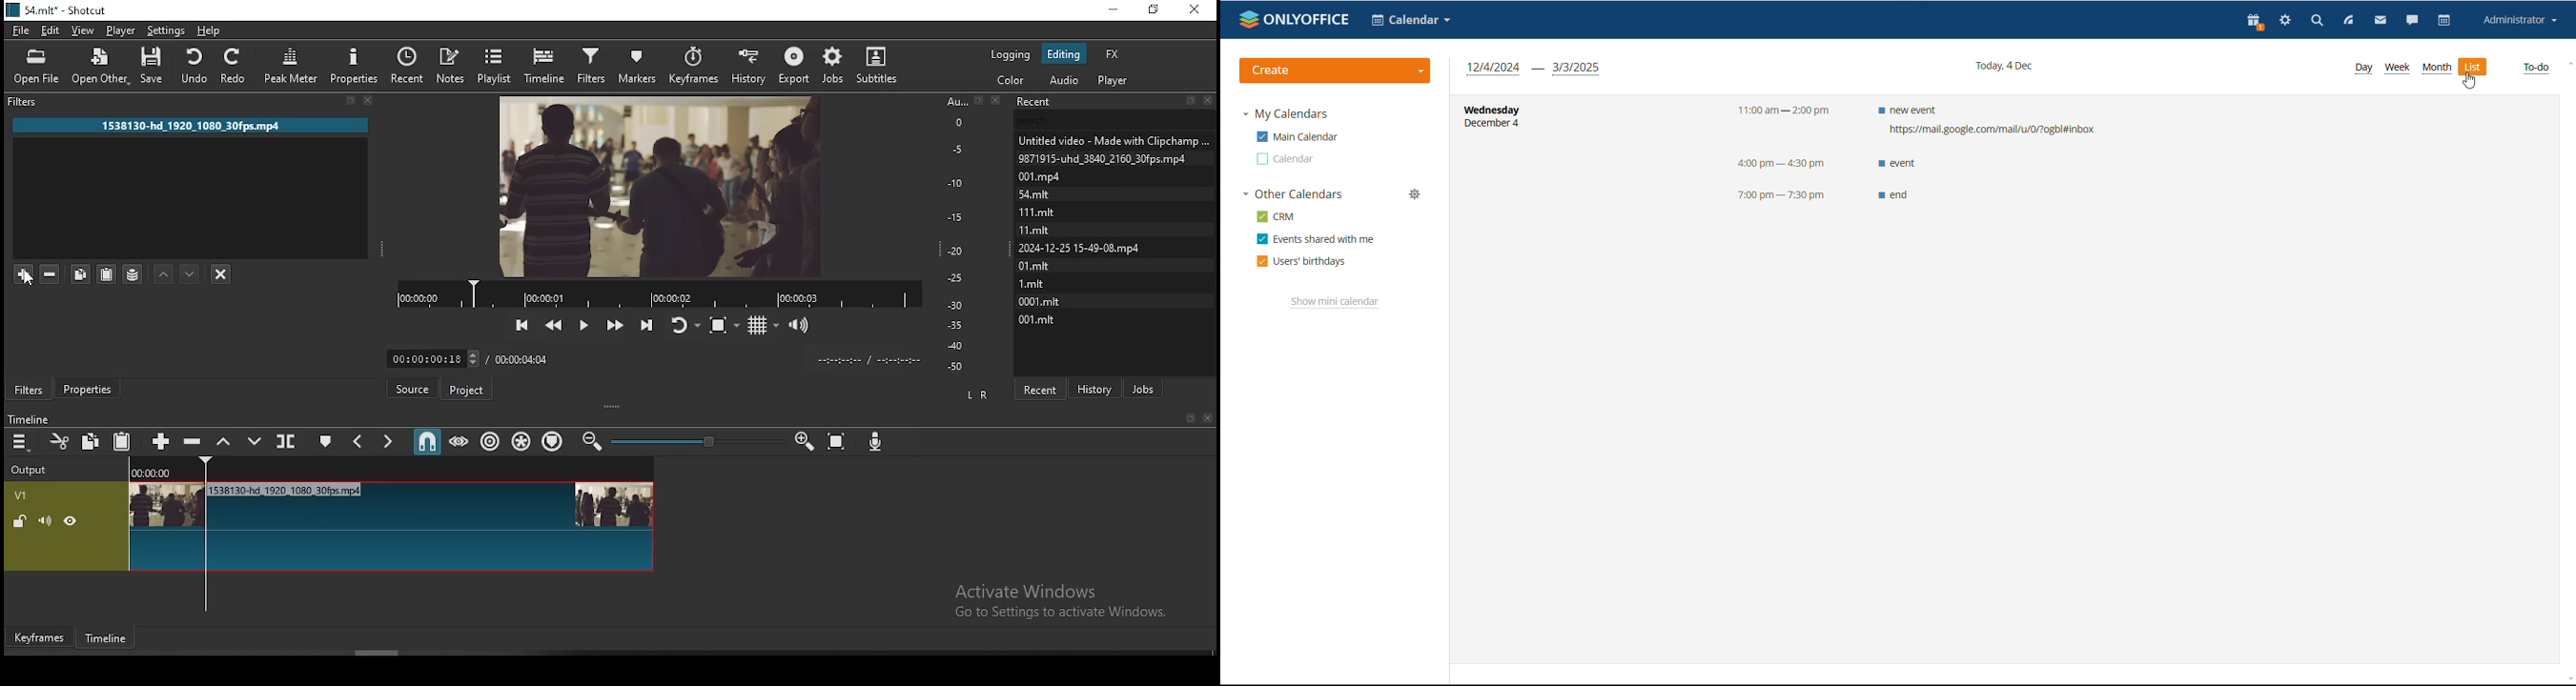 This screenshot has height=700, width=2576. What do you see at coordinates (1043, 300) in the screenshot?
I see `0001.mit` at bounding box center [1043, 300].